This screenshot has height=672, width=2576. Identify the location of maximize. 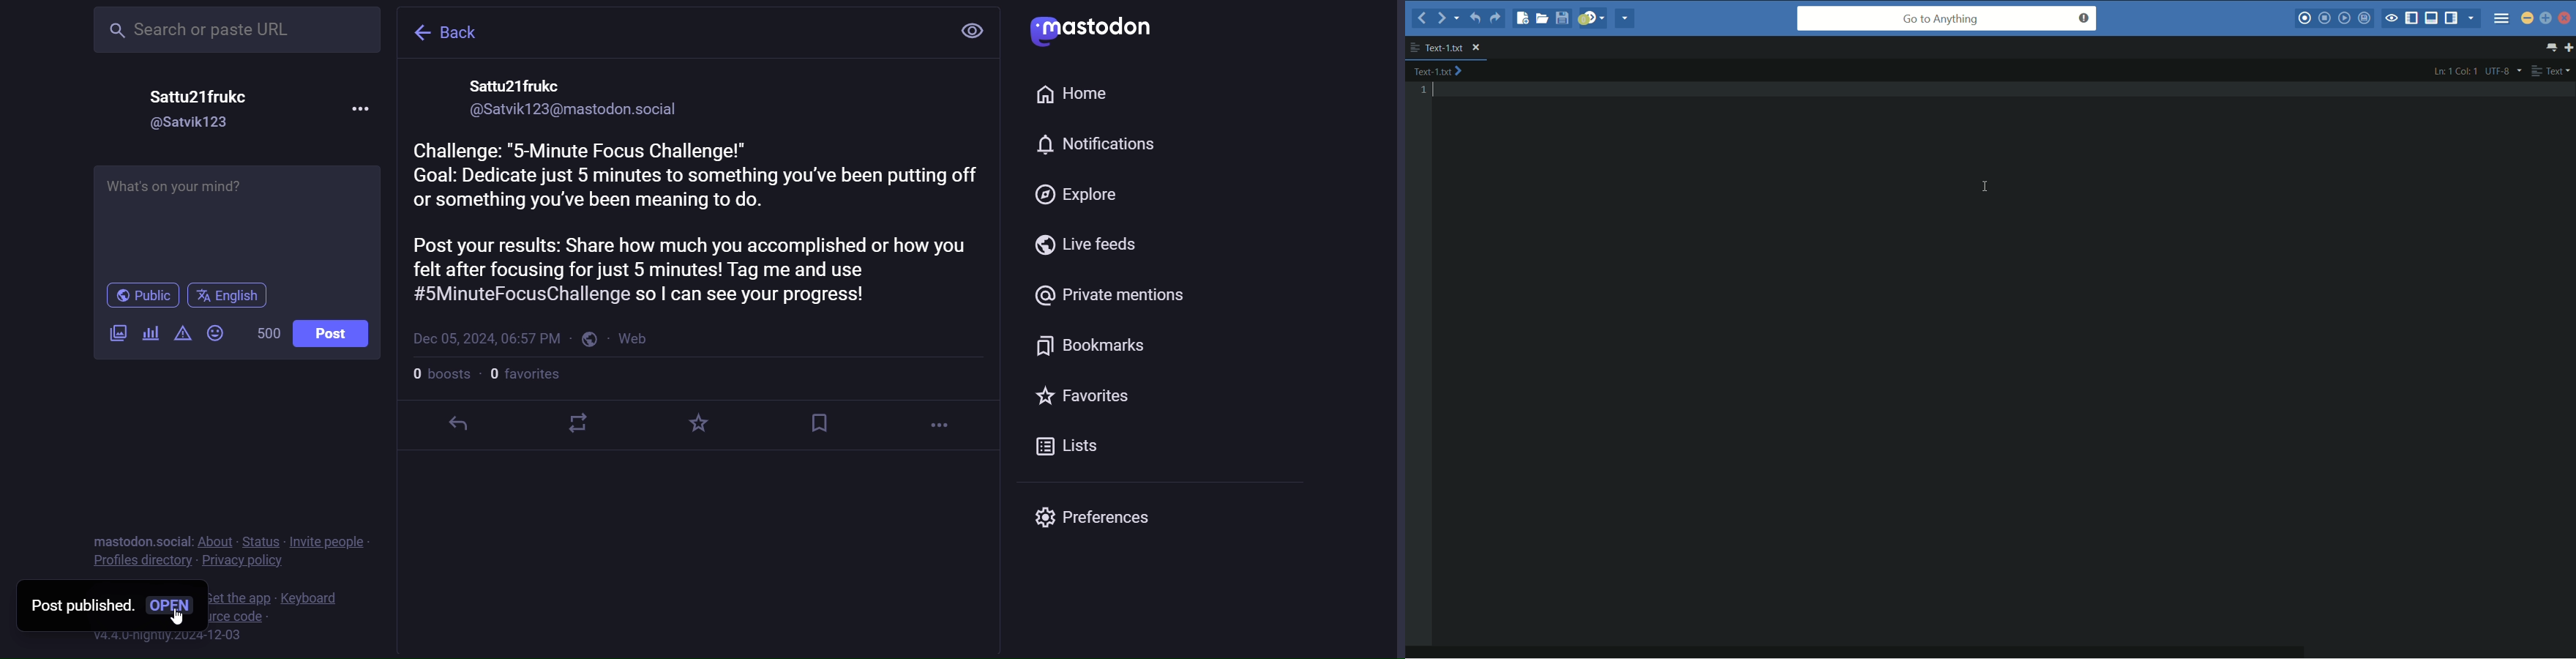
(2546, 18).